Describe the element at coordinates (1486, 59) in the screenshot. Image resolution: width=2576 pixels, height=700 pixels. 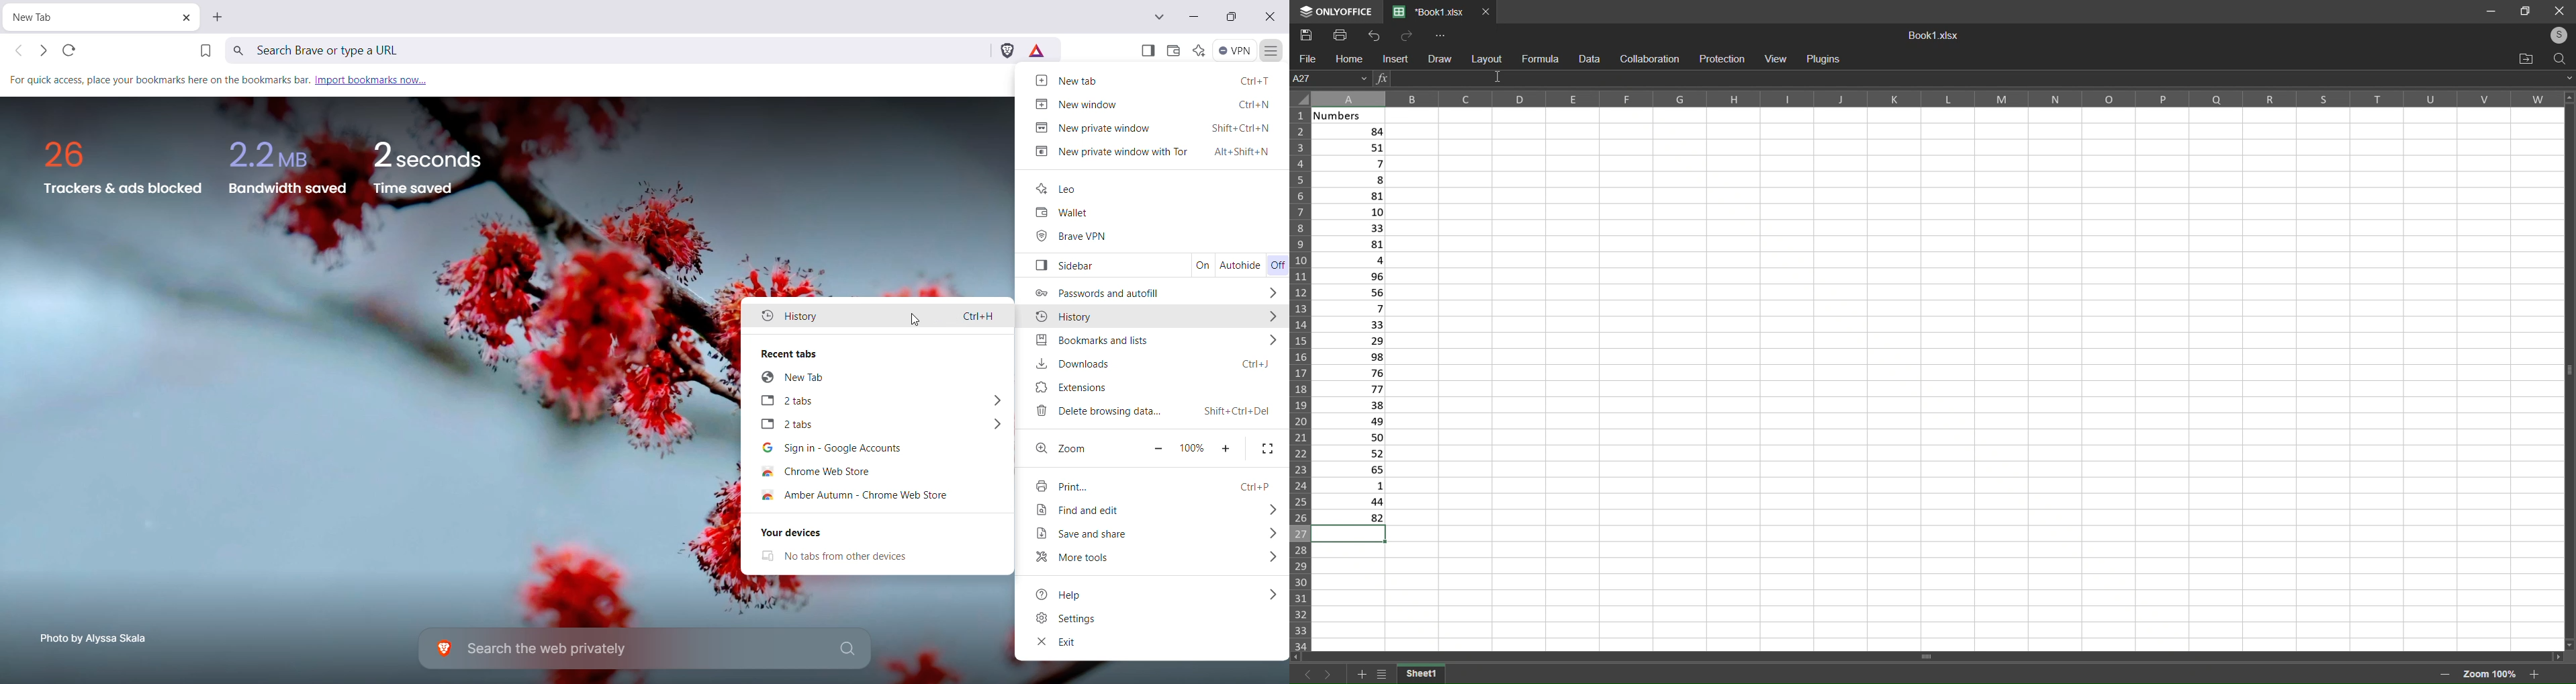
I see `layout` at that location.